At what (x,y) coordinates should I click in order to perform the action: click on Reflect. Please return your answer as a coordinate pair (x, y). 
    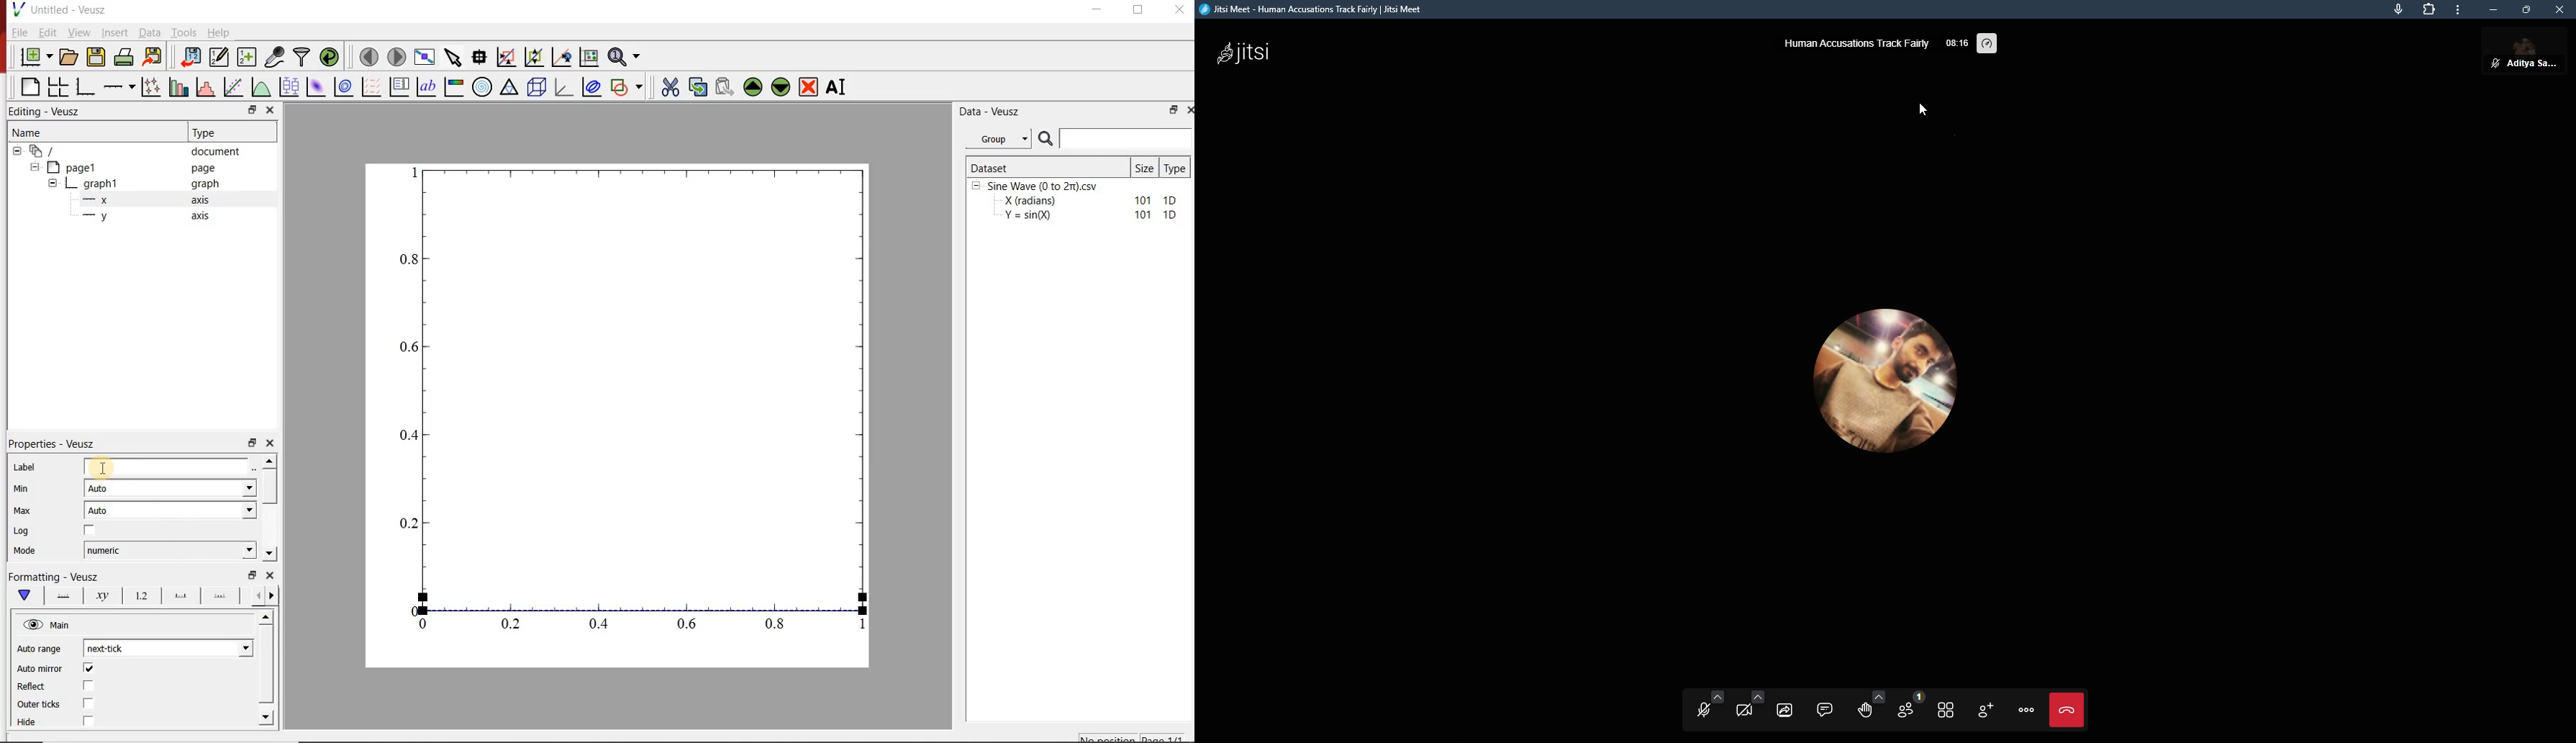
    Looking at the image, I should click on (33, 687).